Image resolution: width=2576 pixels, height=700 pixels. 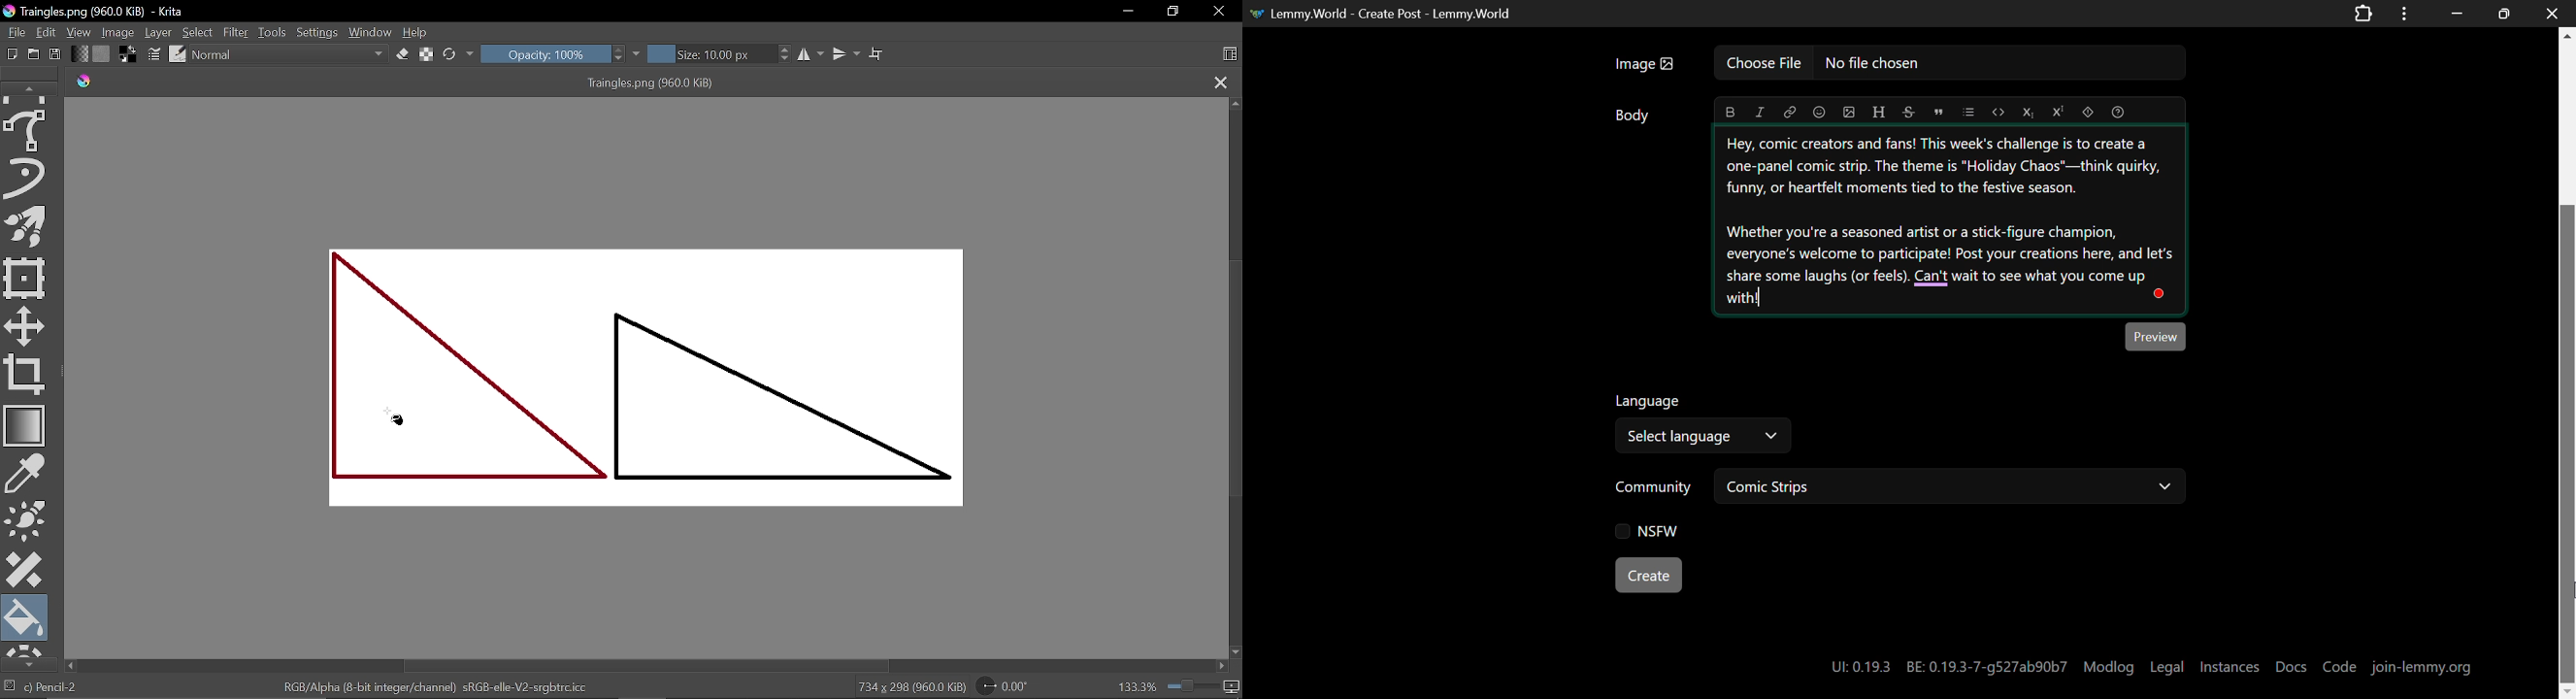 What do you see at coordinates (84, 83) in the screenshot?
I see `app icon` at bounding box center [84, 83].